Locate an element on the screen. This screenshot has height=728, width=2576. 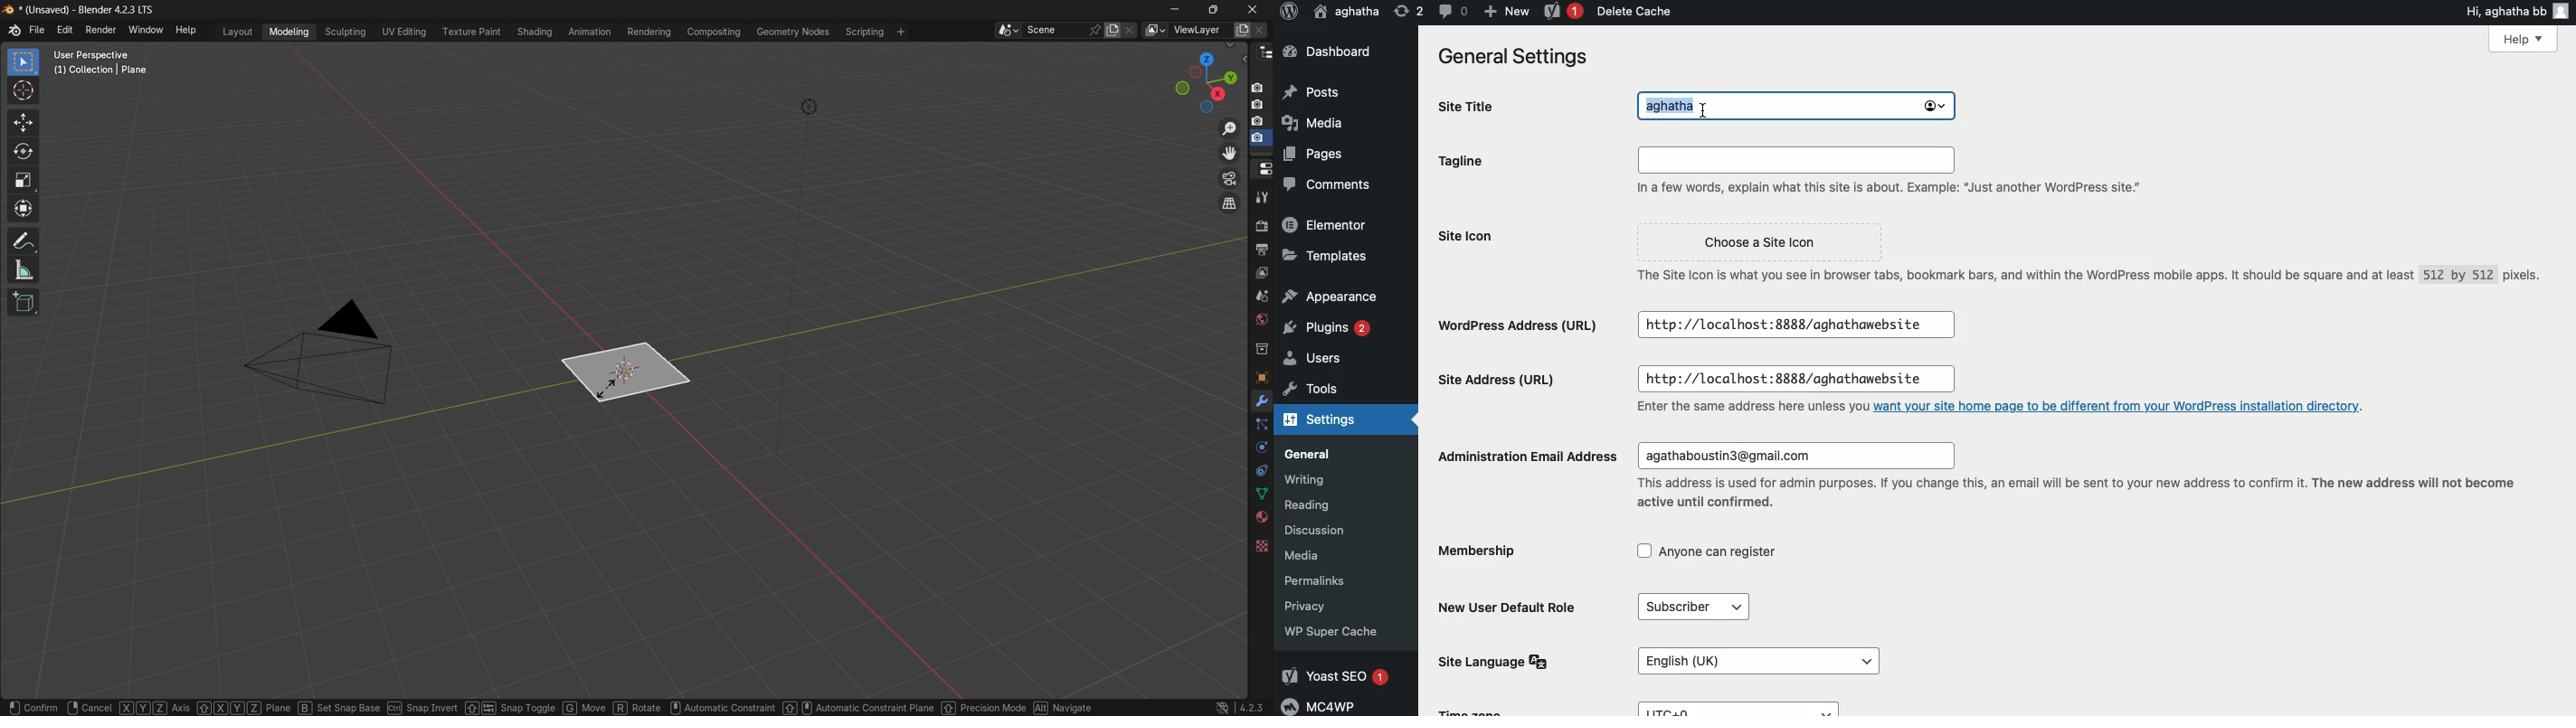
Tools is located at coordinates (1311, 388).